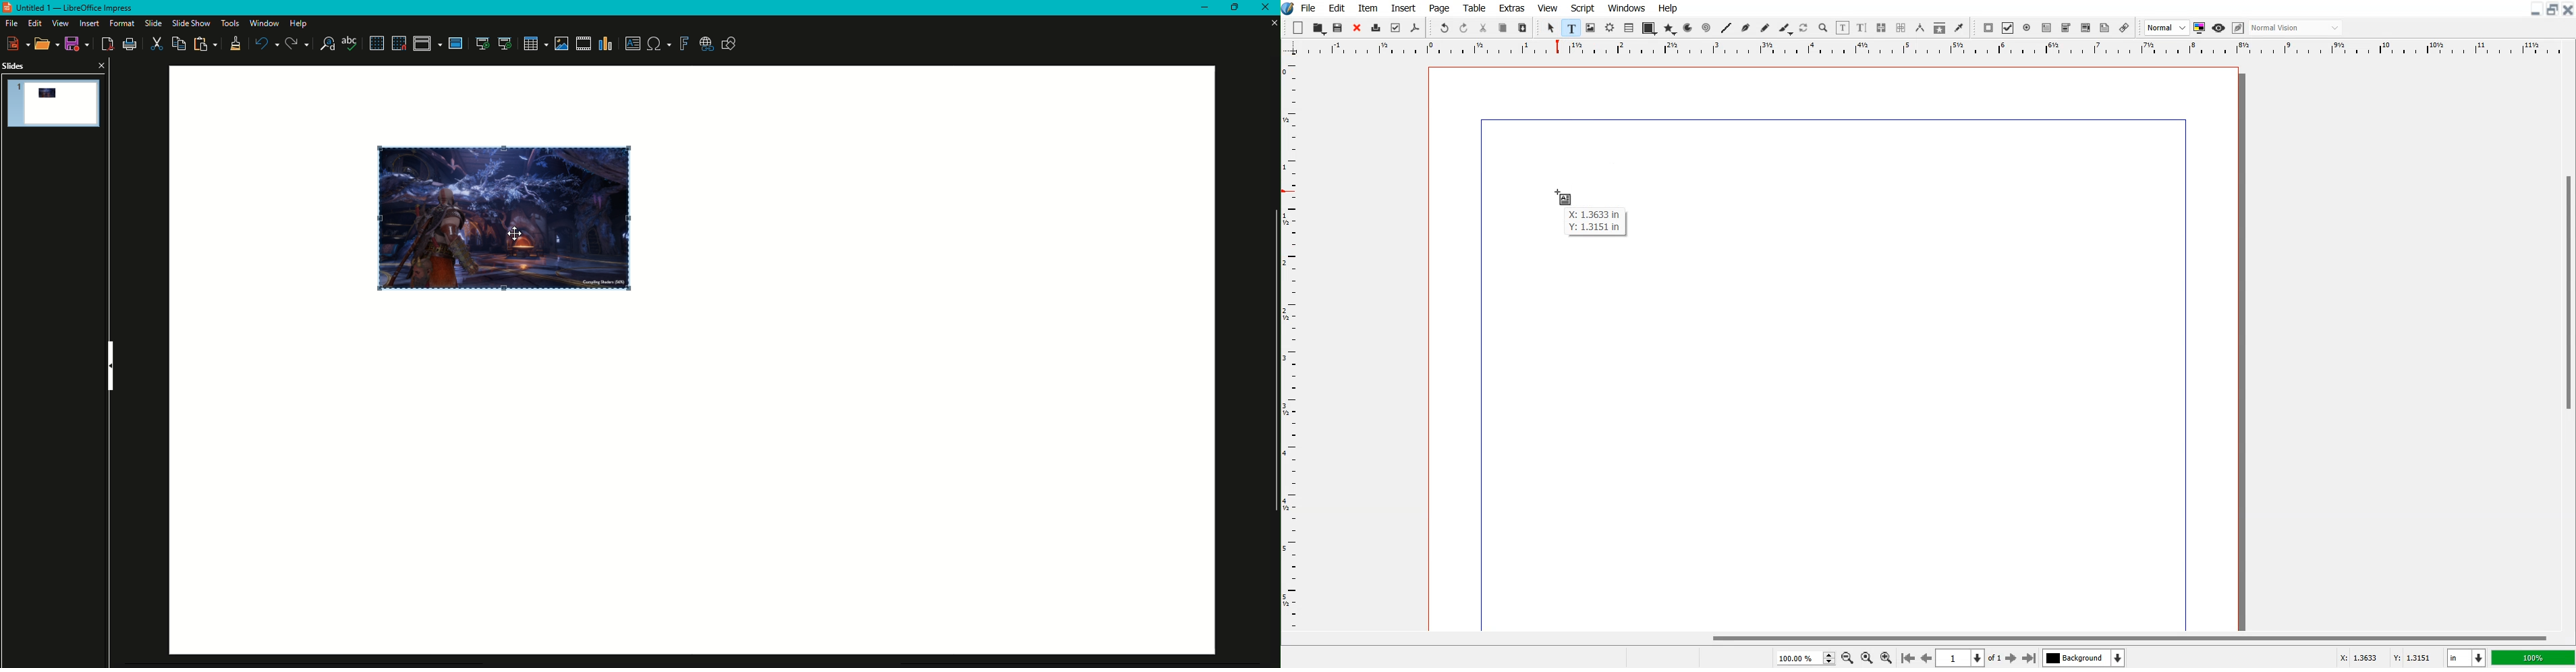  What do you see at coordinates (1928, 638) in the screenshot?
I see `Horizontal scroll bar` at bounding box center [1928, 638].